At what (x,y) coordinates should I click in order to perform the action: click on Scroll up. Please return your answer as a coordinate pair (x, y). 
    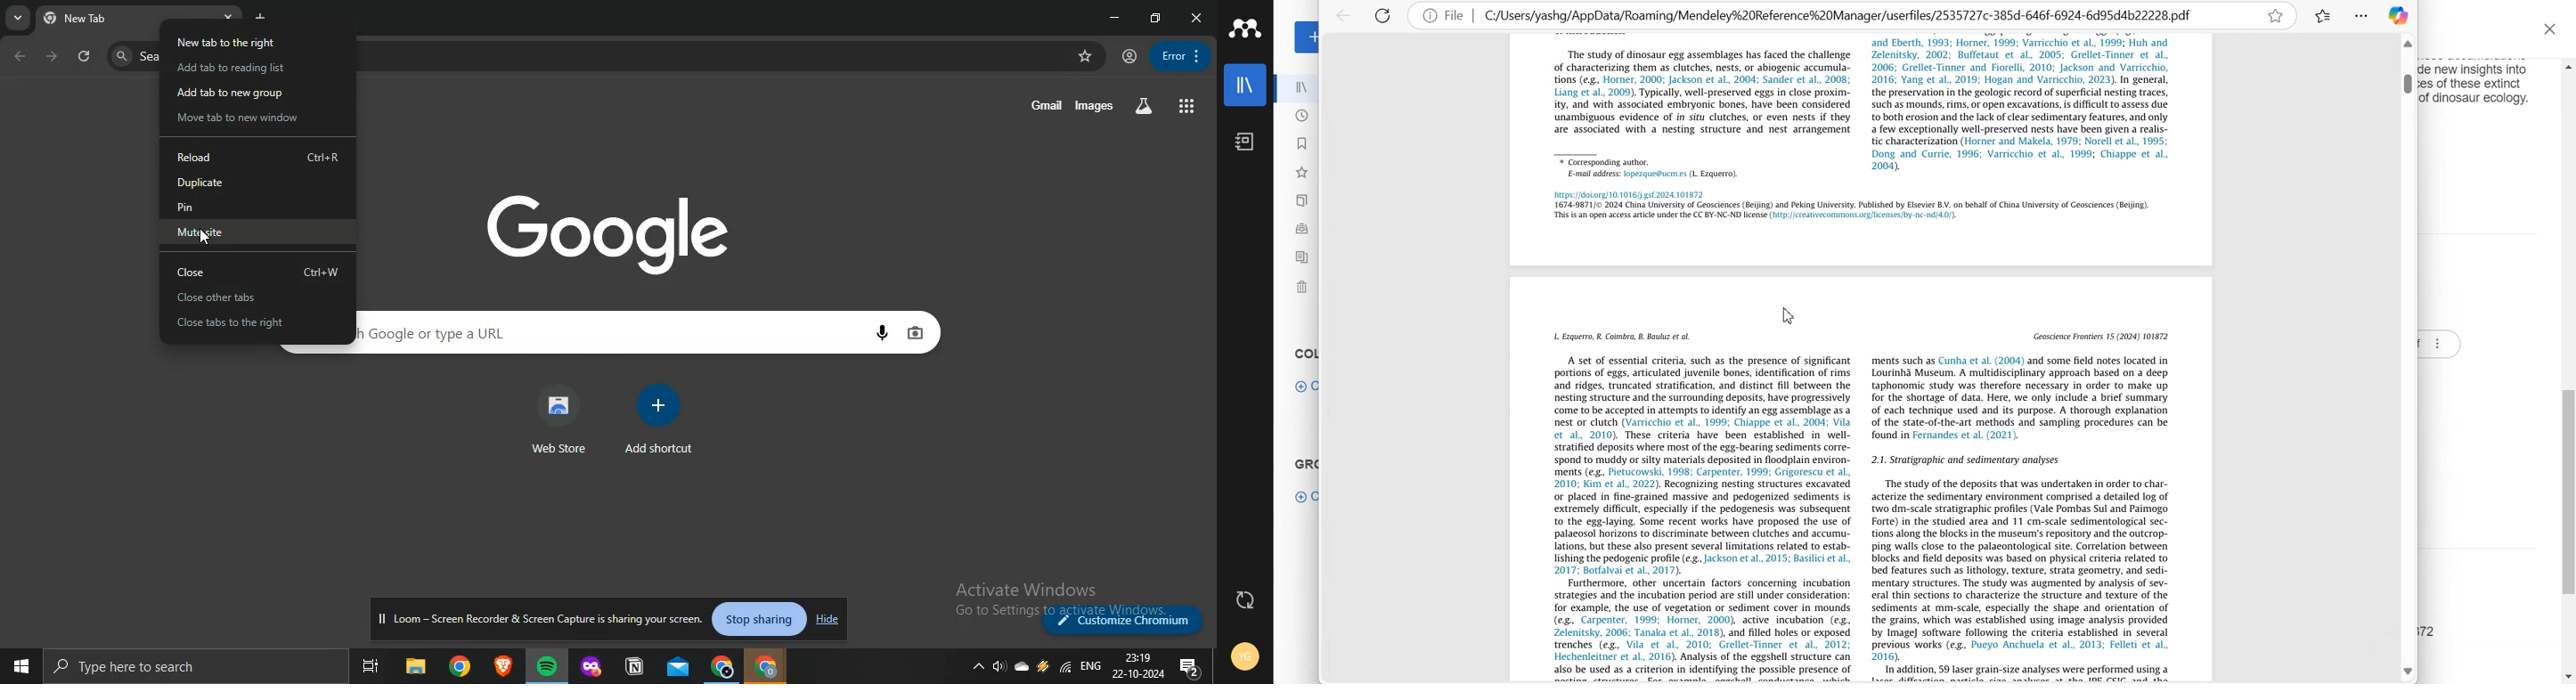
    Looking at the image, I should click on (2566, 66).